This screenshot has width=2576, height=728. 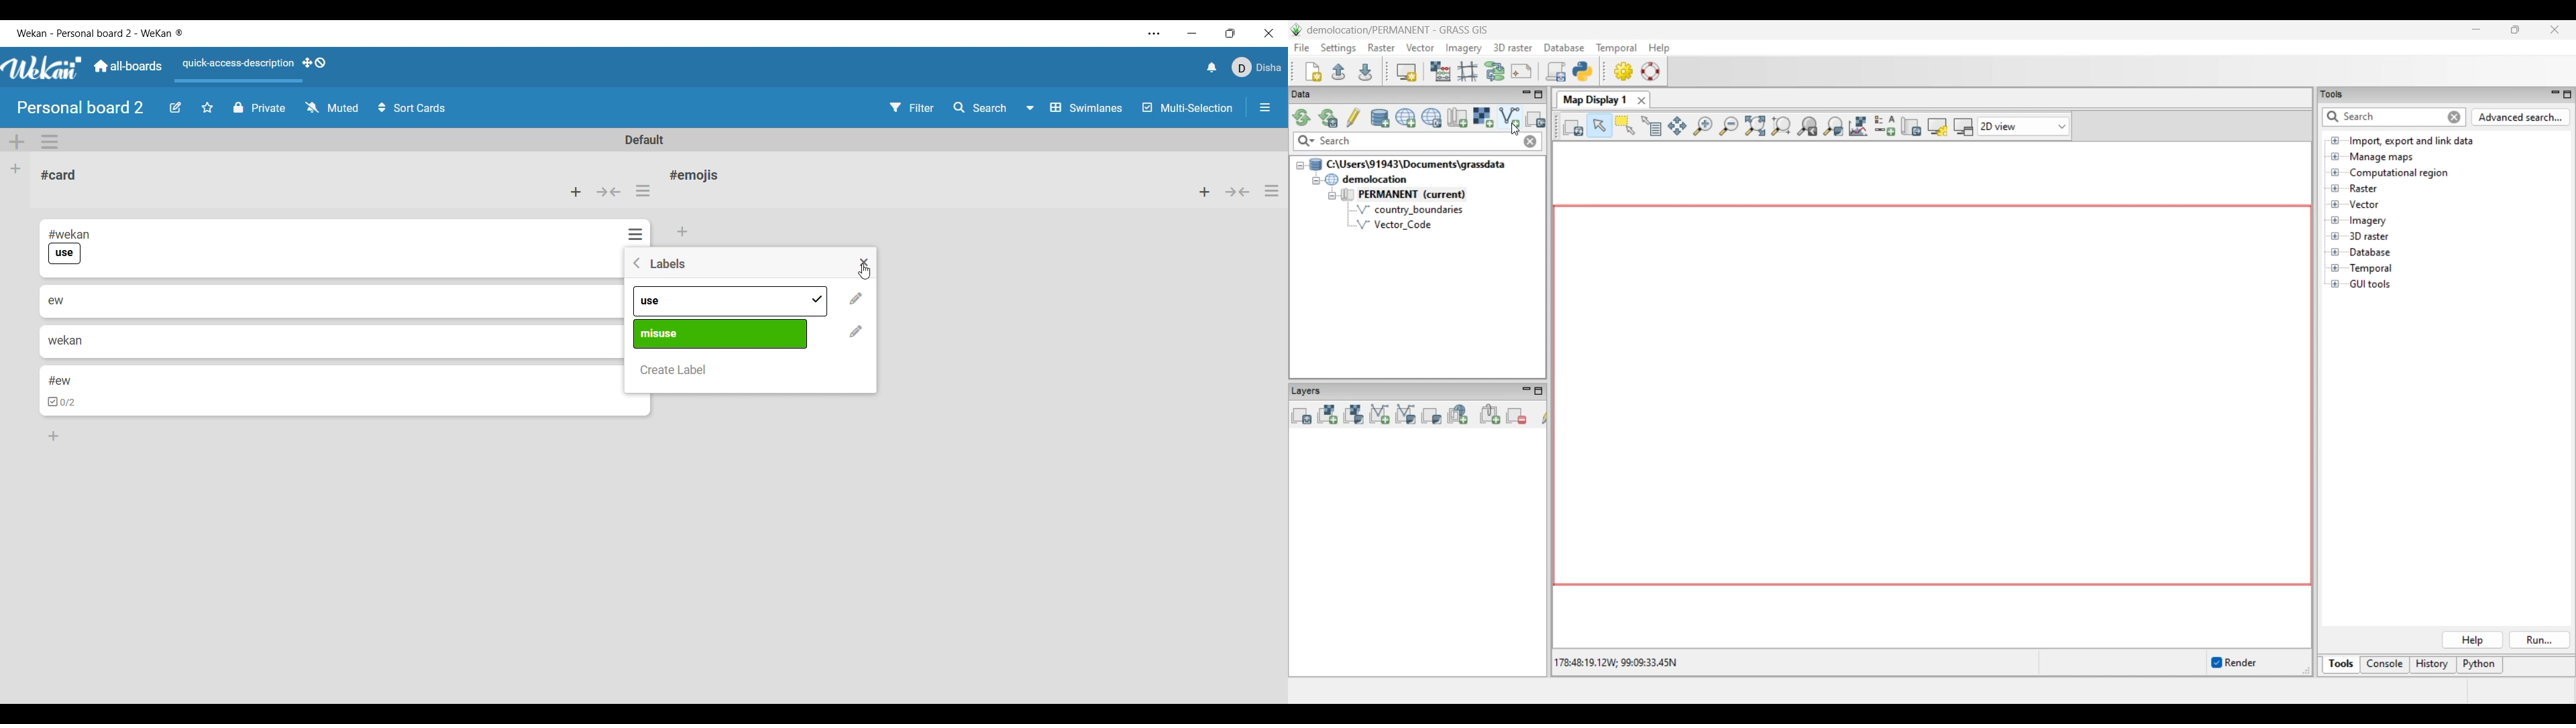 What do you see at coordinates (17, 142) in the screenshot?
I see `Add swimlane` at bounding box center [17, 142].